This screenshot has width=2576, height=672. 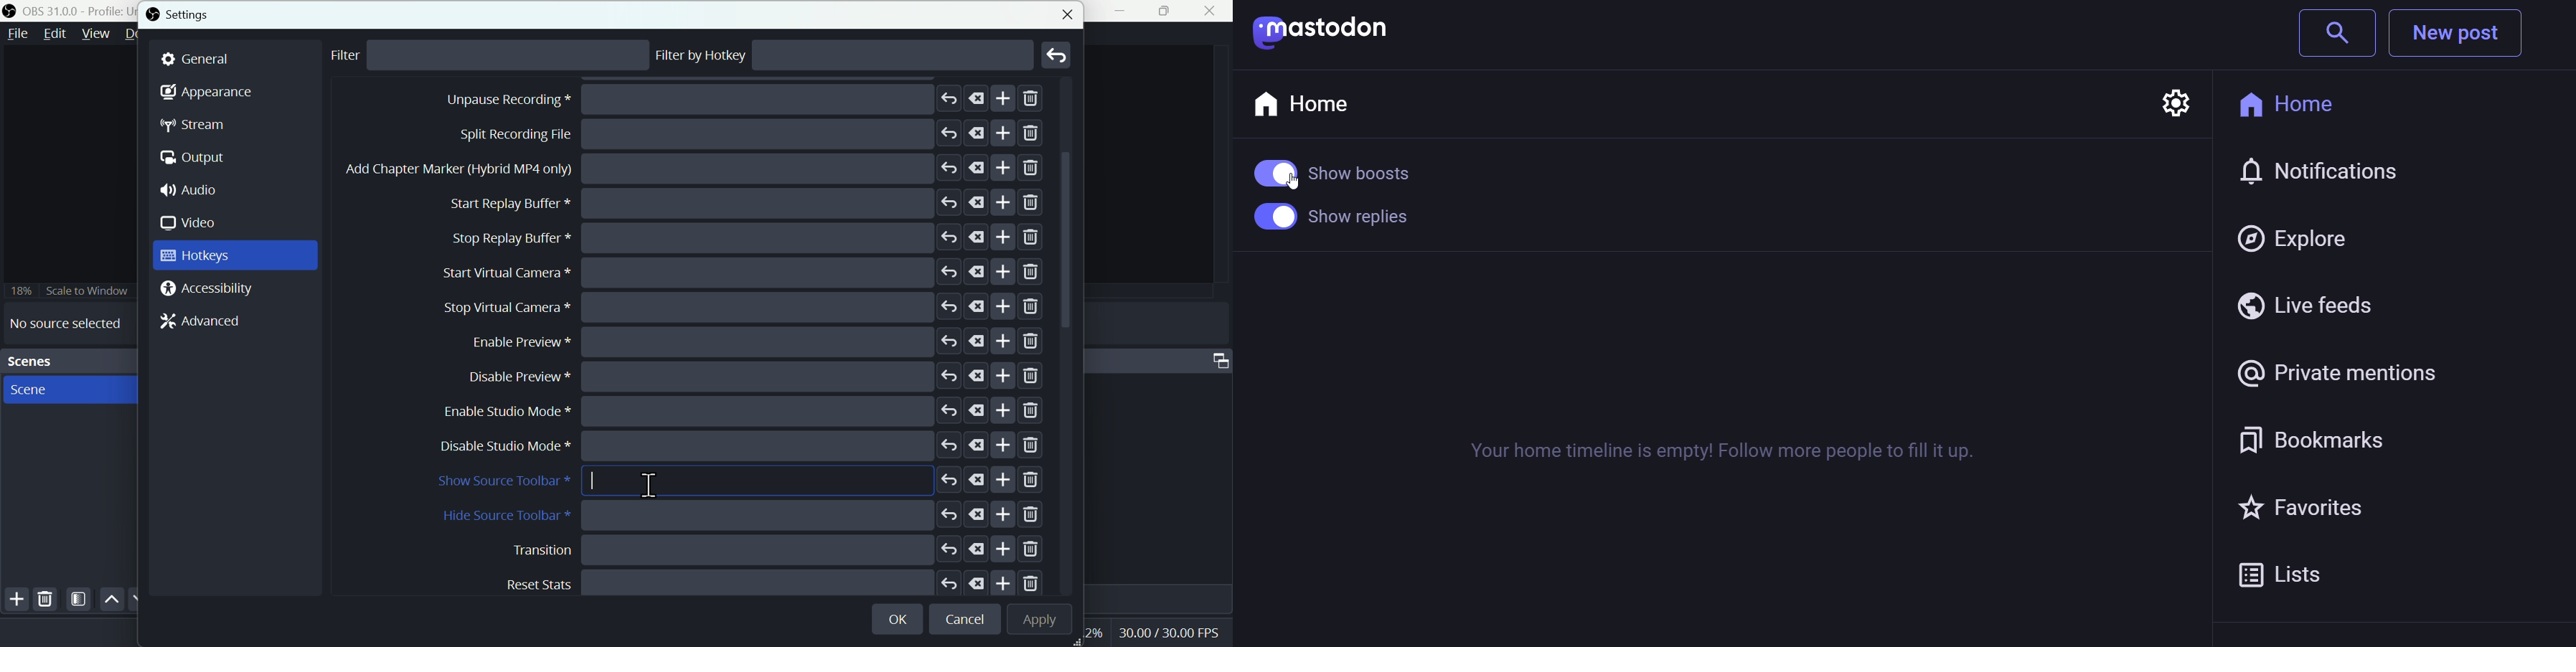 I want to click on Add, so click(x=14, y=601).